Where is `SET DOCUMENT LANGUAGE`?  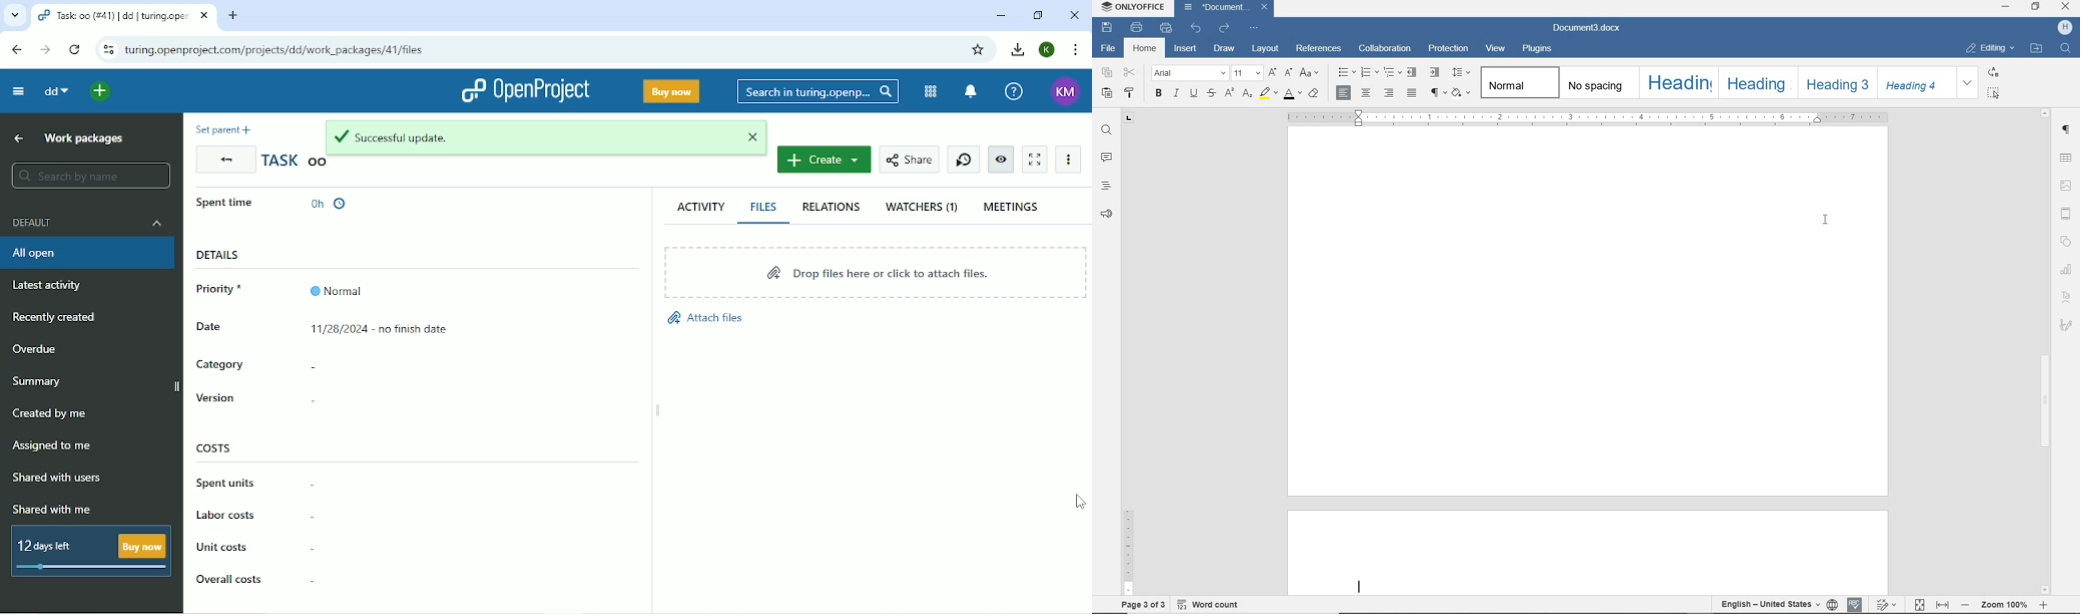
SET DOCUMENT LANGUAGE is located at coordinates (1833, 605).